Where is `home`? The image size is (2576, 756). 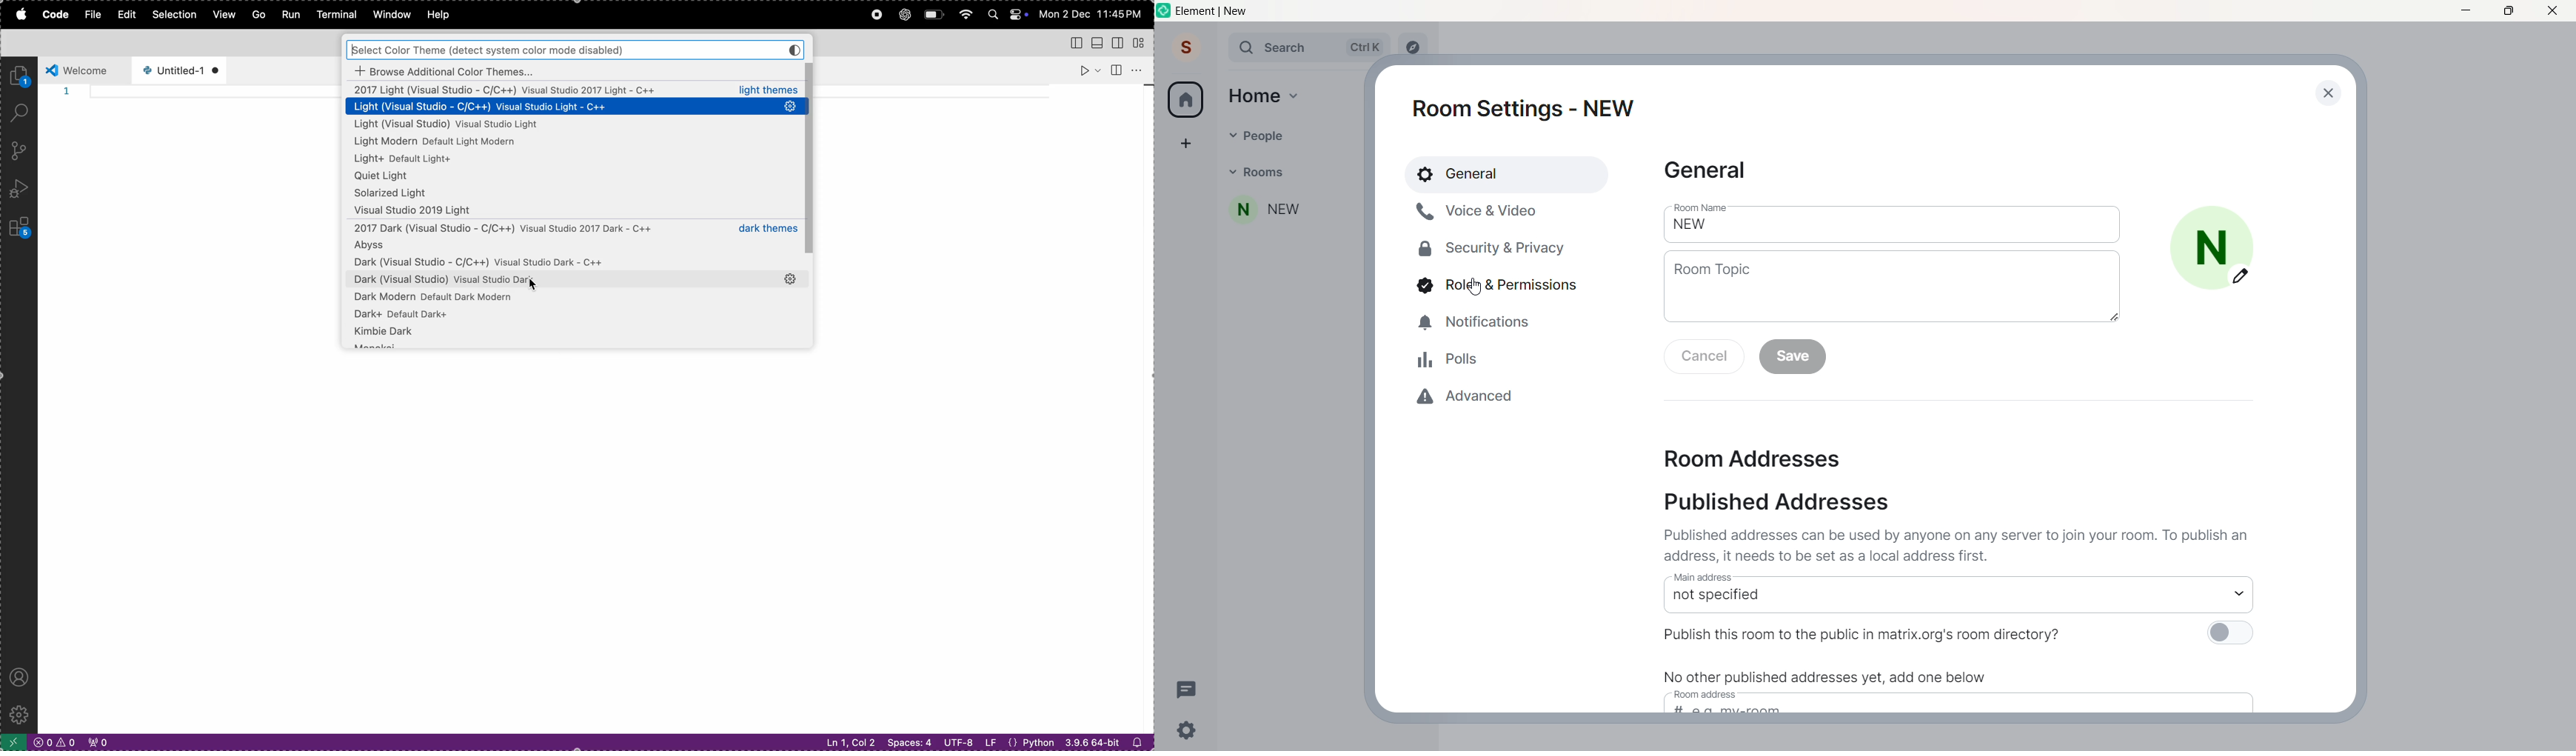 home is located at coordinates (1186, 99).